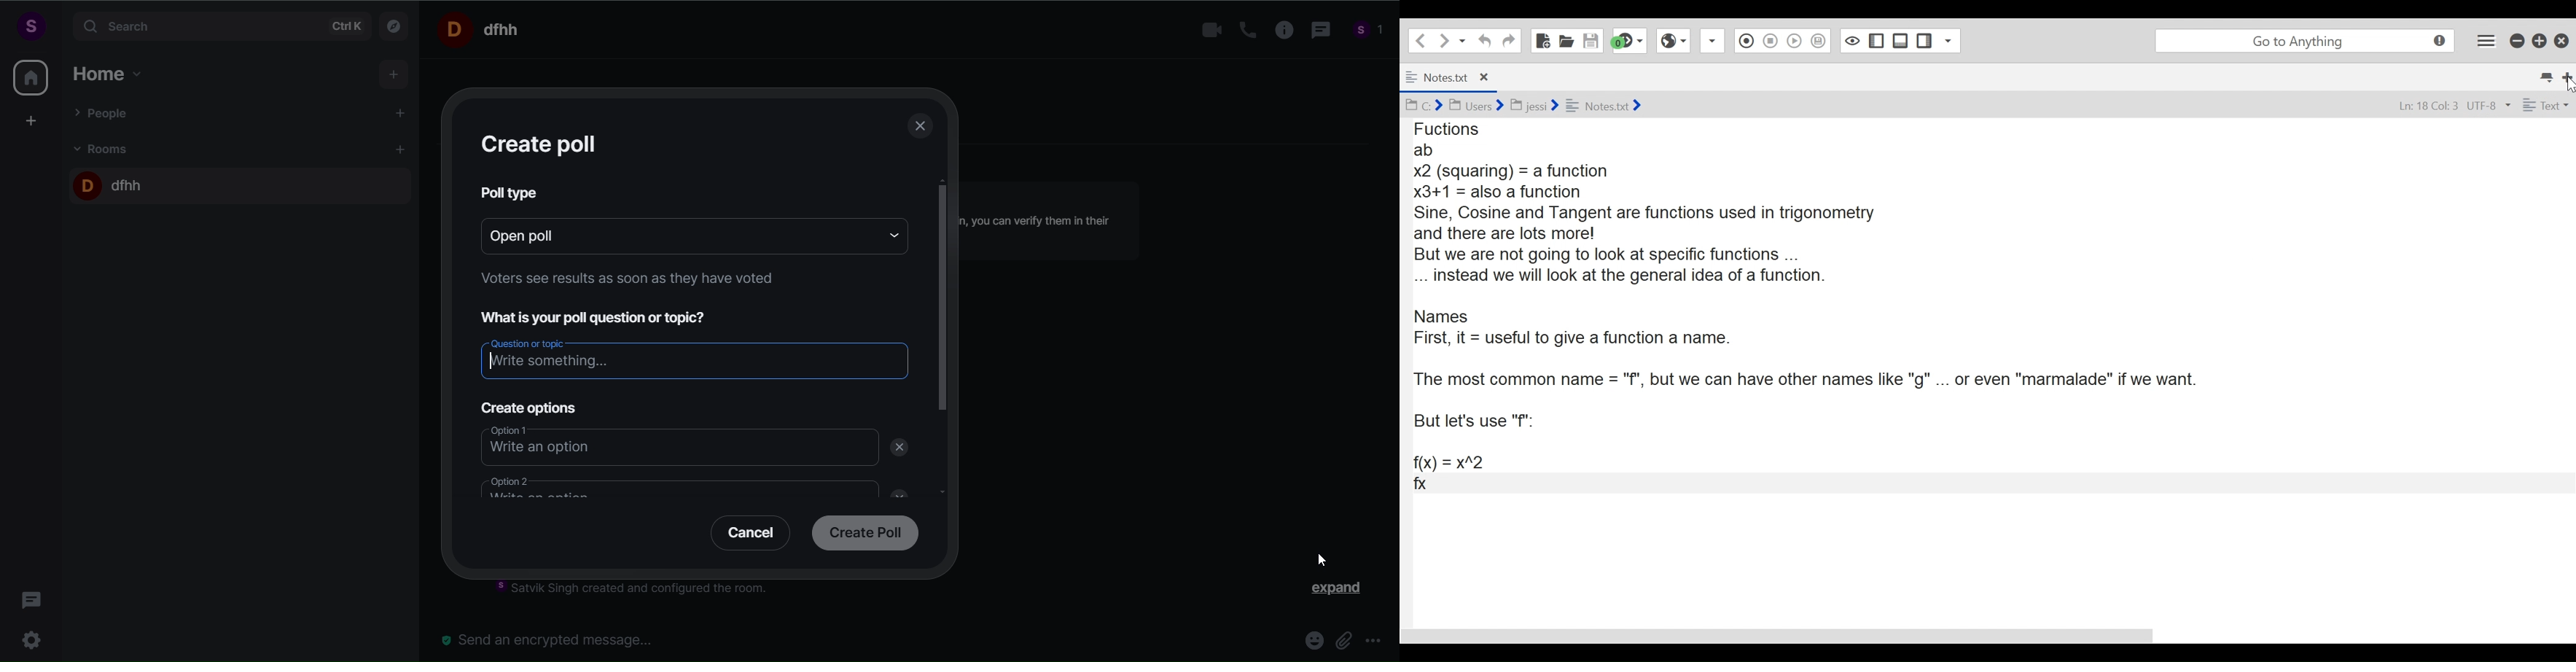 Image resolution: width=2576 pixels, height=672 pixels. Describe the element at coordinates (1746, 41) in the screenshot. I see `Recording in Macro` at that location.